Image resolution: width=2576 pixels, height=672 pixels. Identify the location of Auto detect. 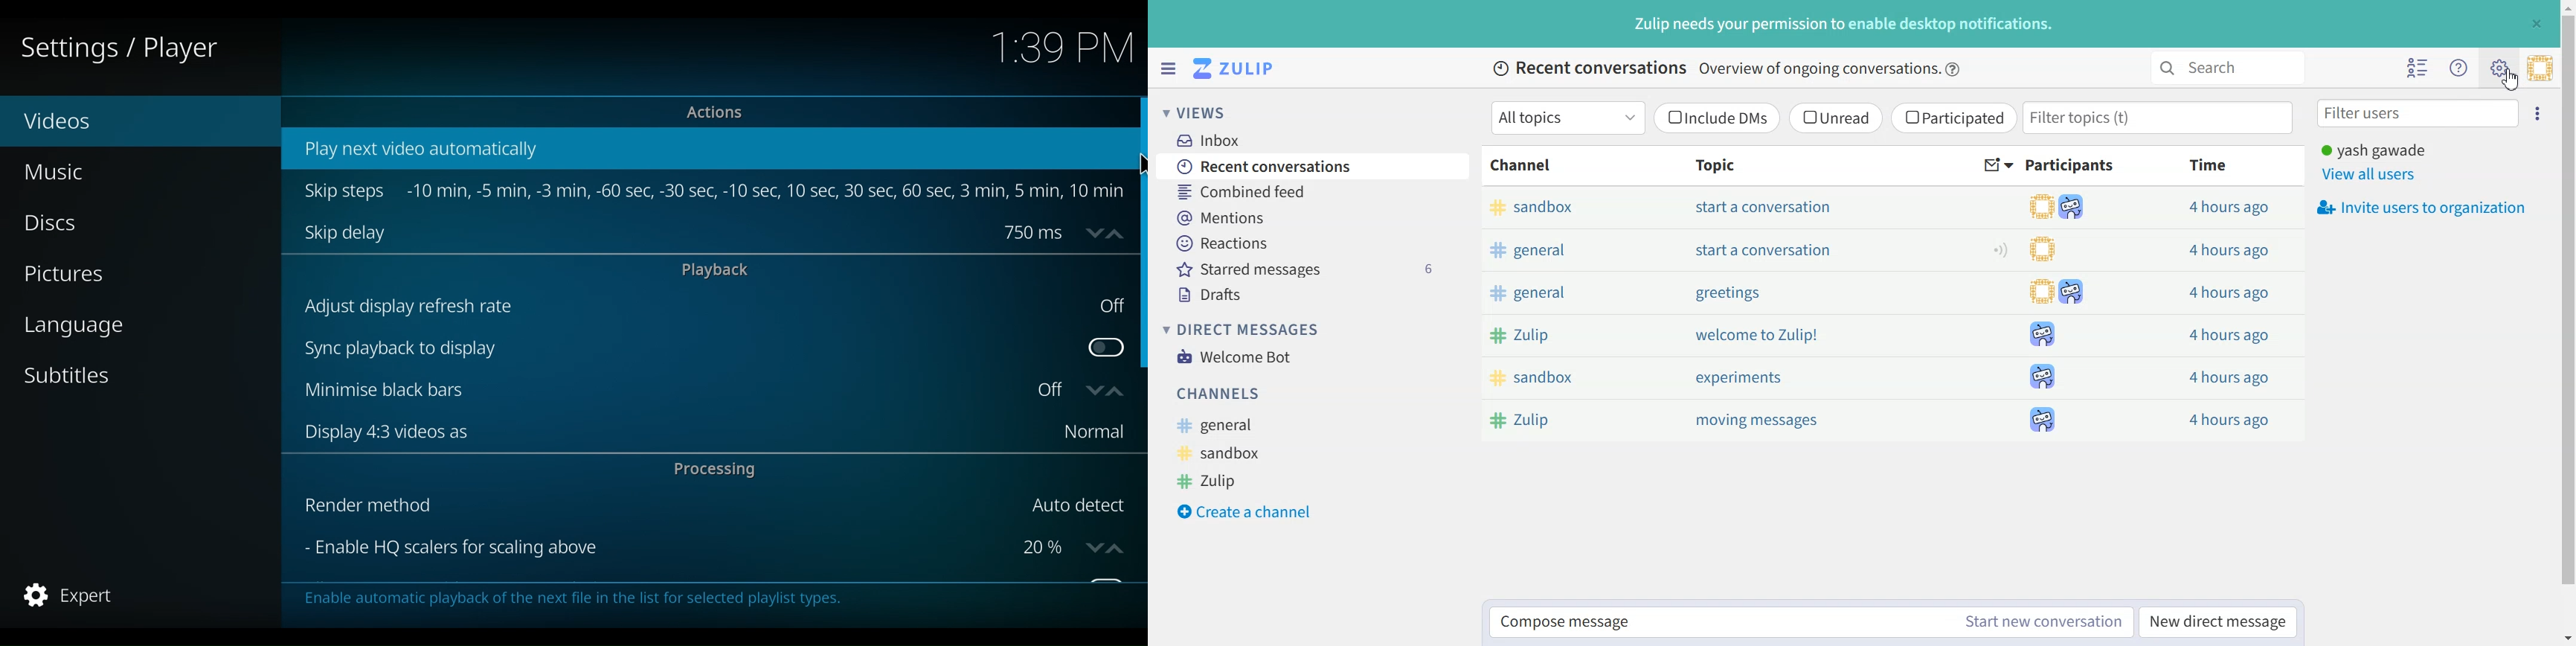
(1079, 506).